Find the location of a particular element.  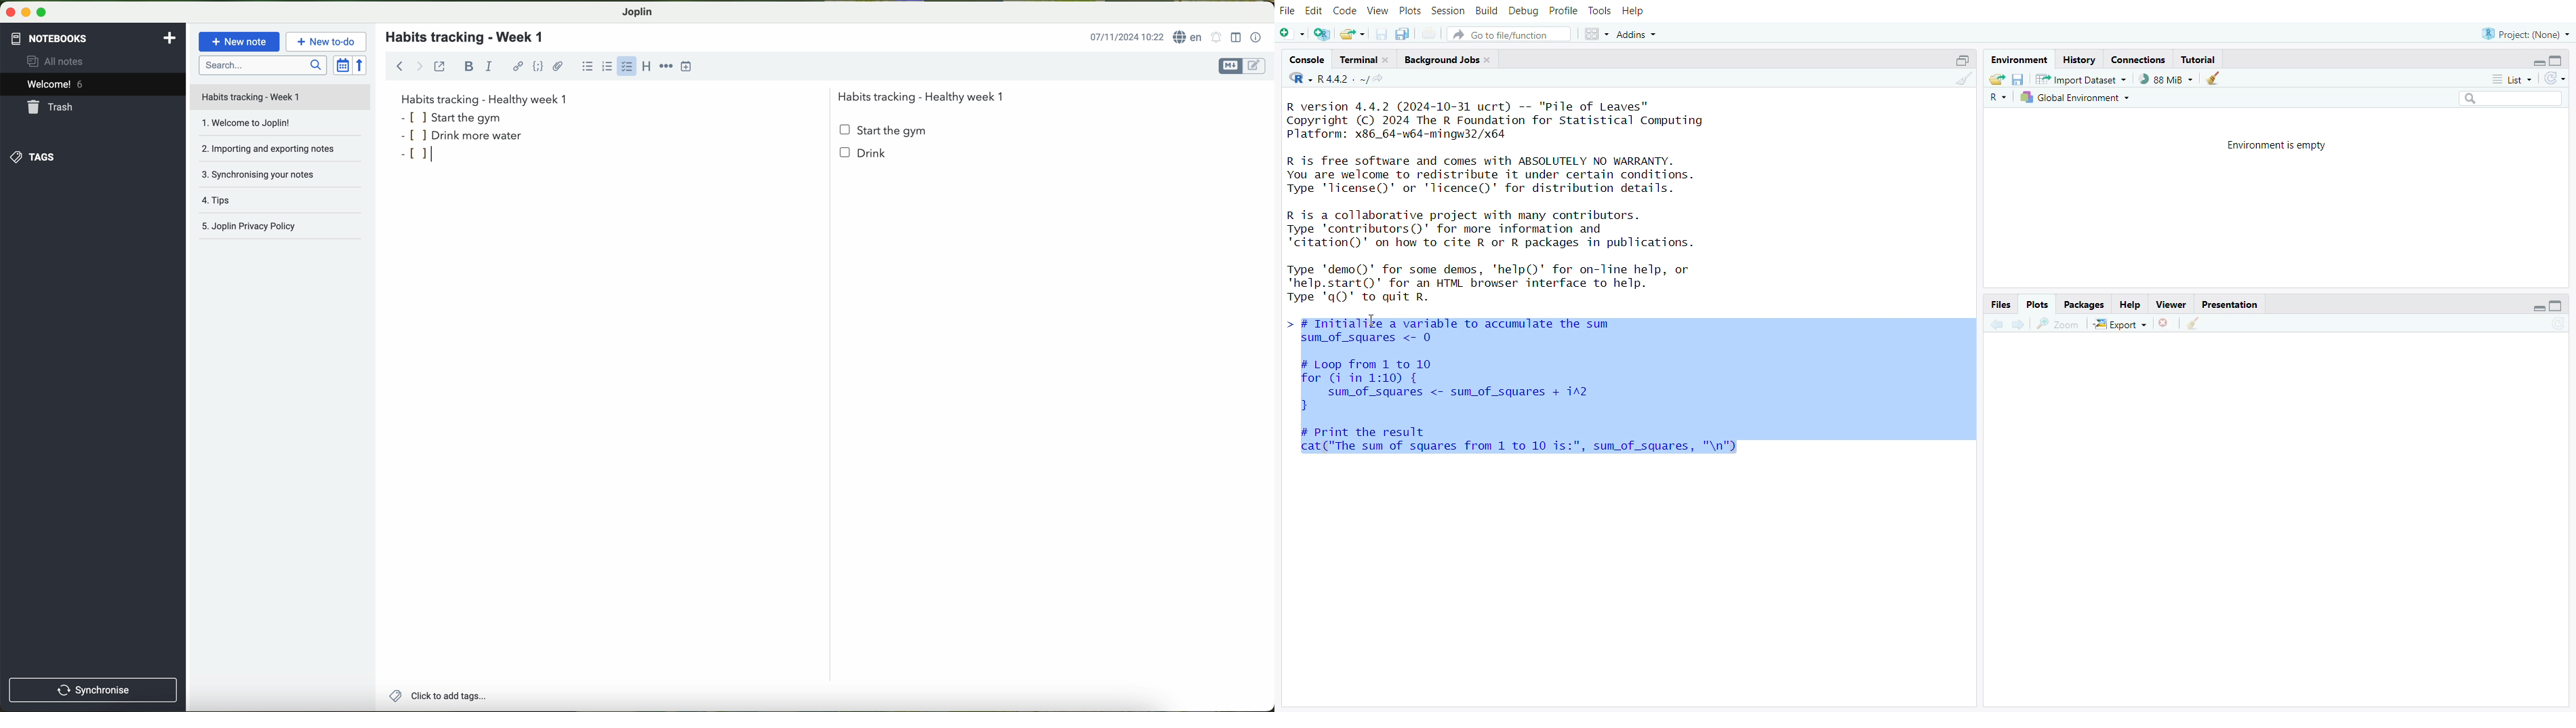

drink more water is located at coordinates (472, 136).